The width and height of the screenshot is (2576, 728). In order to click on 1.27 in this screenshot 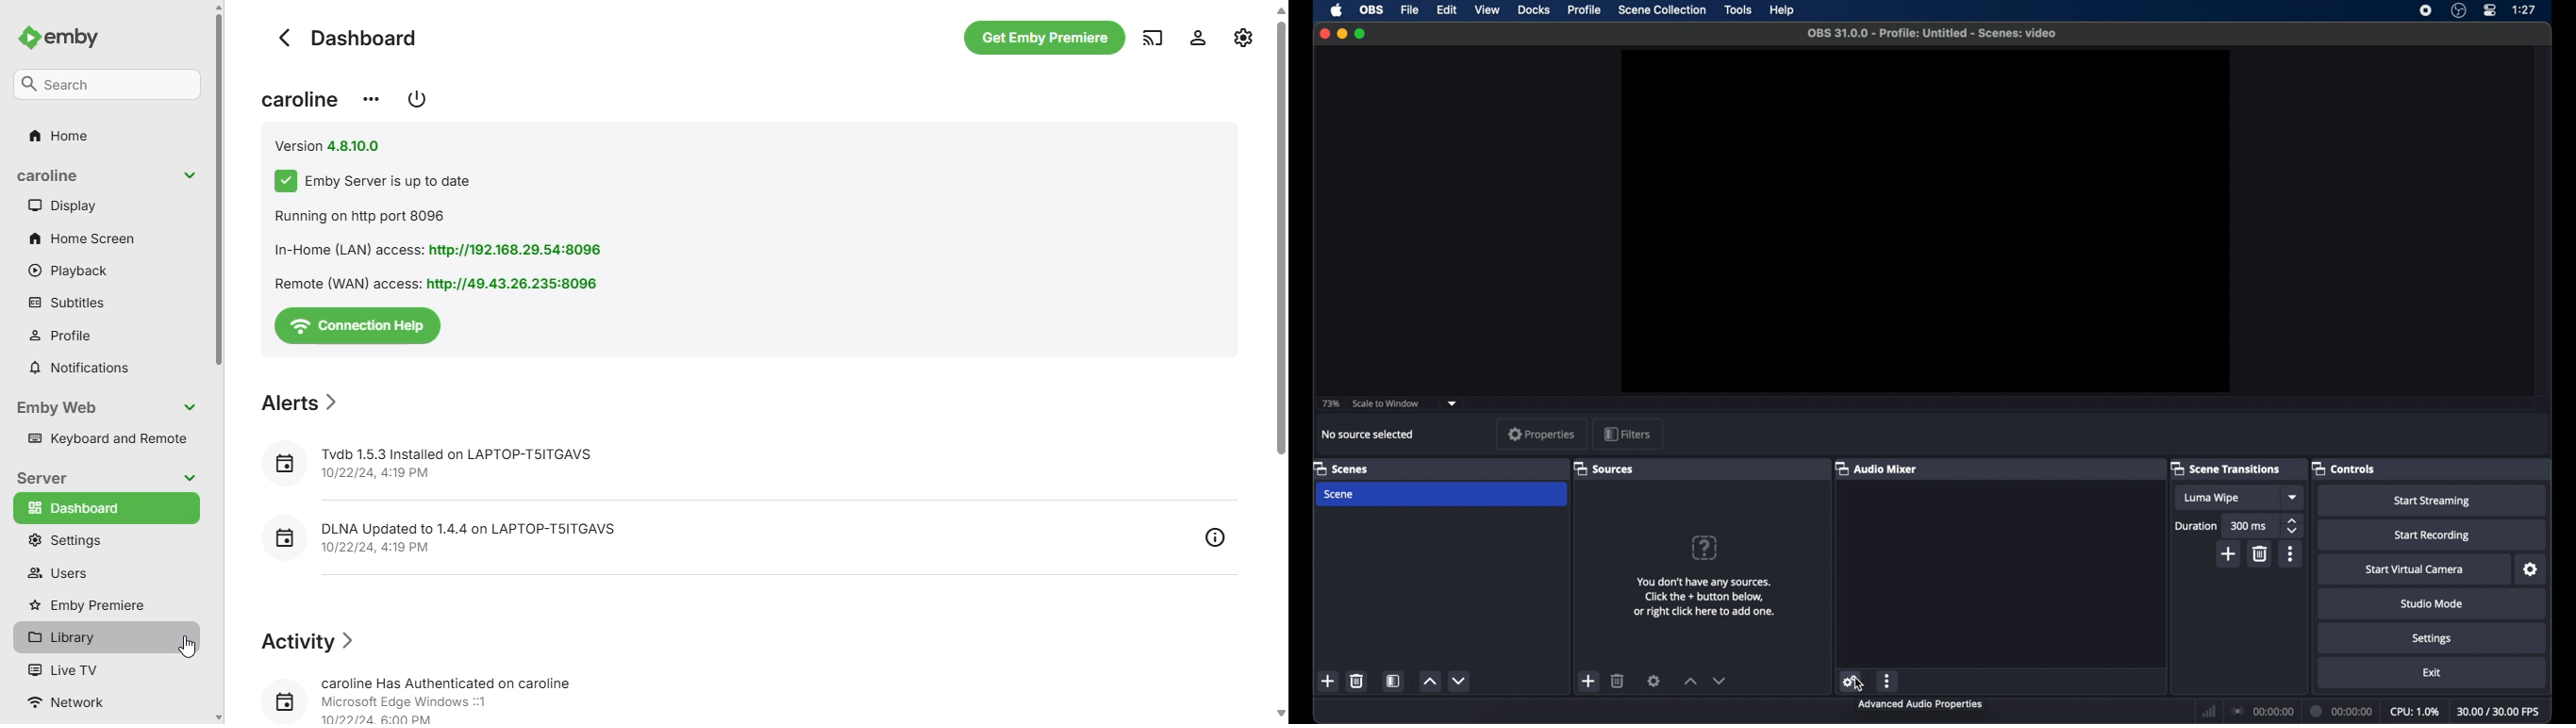, I will do `click(2525, 10)`.